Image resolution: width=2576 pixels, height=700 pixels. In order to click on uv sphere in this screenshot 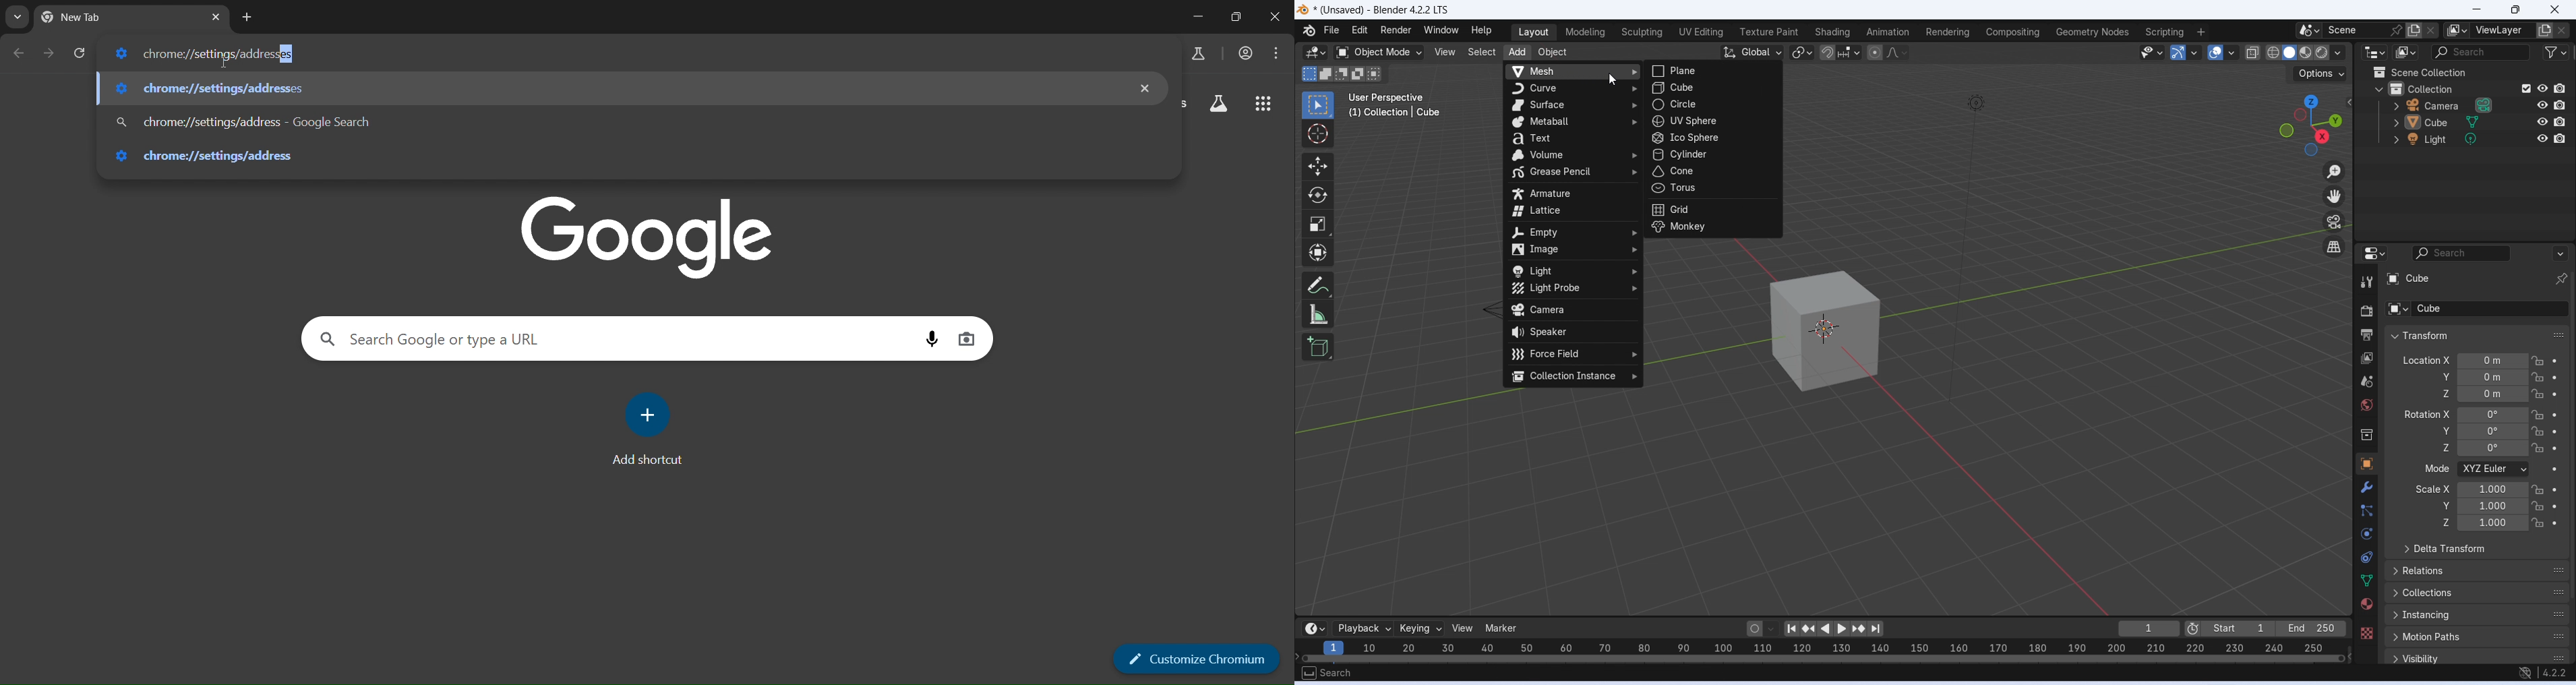, I will do `click(1713, 121)`.